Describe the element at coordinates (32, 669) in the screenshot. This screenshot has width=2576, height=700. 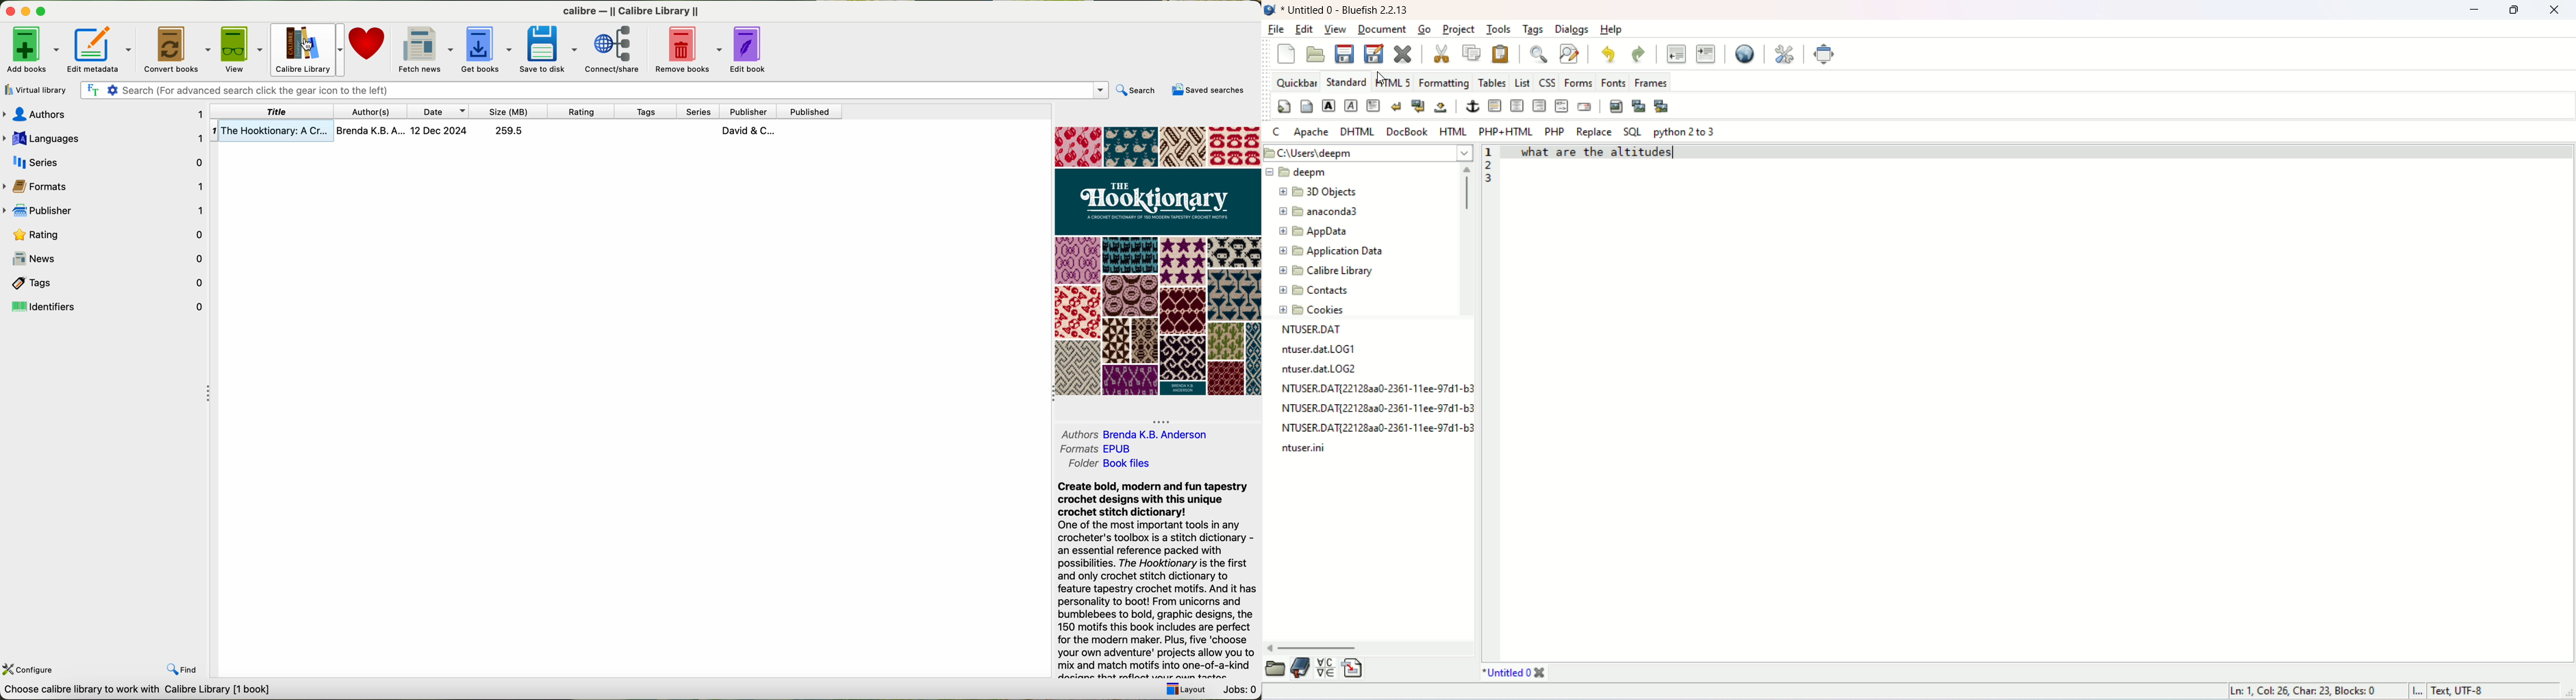
I see `configure` at that location.